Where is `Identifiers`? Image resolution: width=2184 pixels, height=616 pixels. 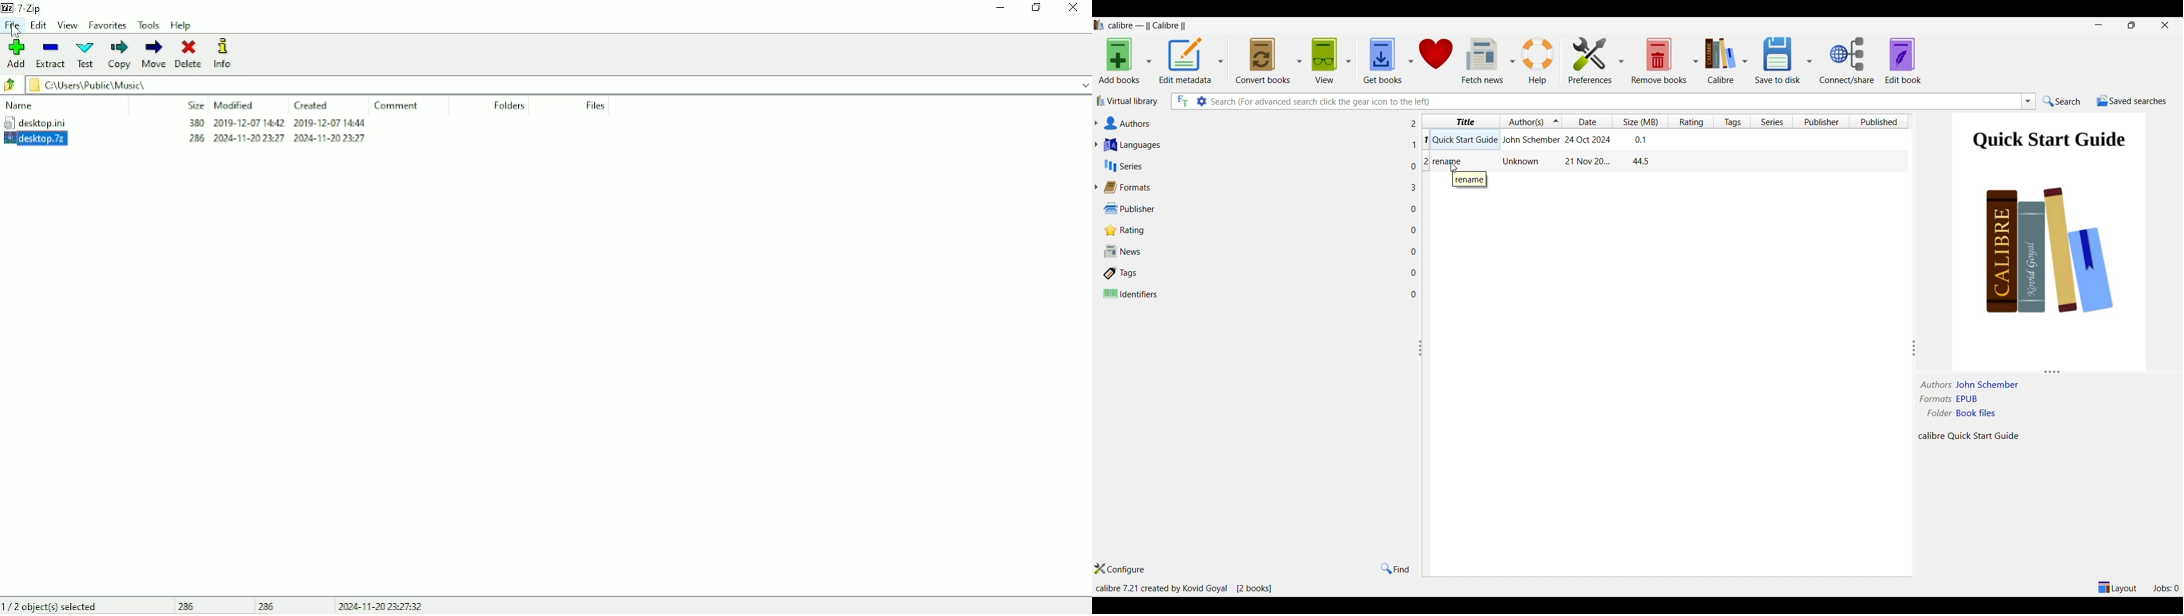 Identifiers is located at coordinates (1253, 293).